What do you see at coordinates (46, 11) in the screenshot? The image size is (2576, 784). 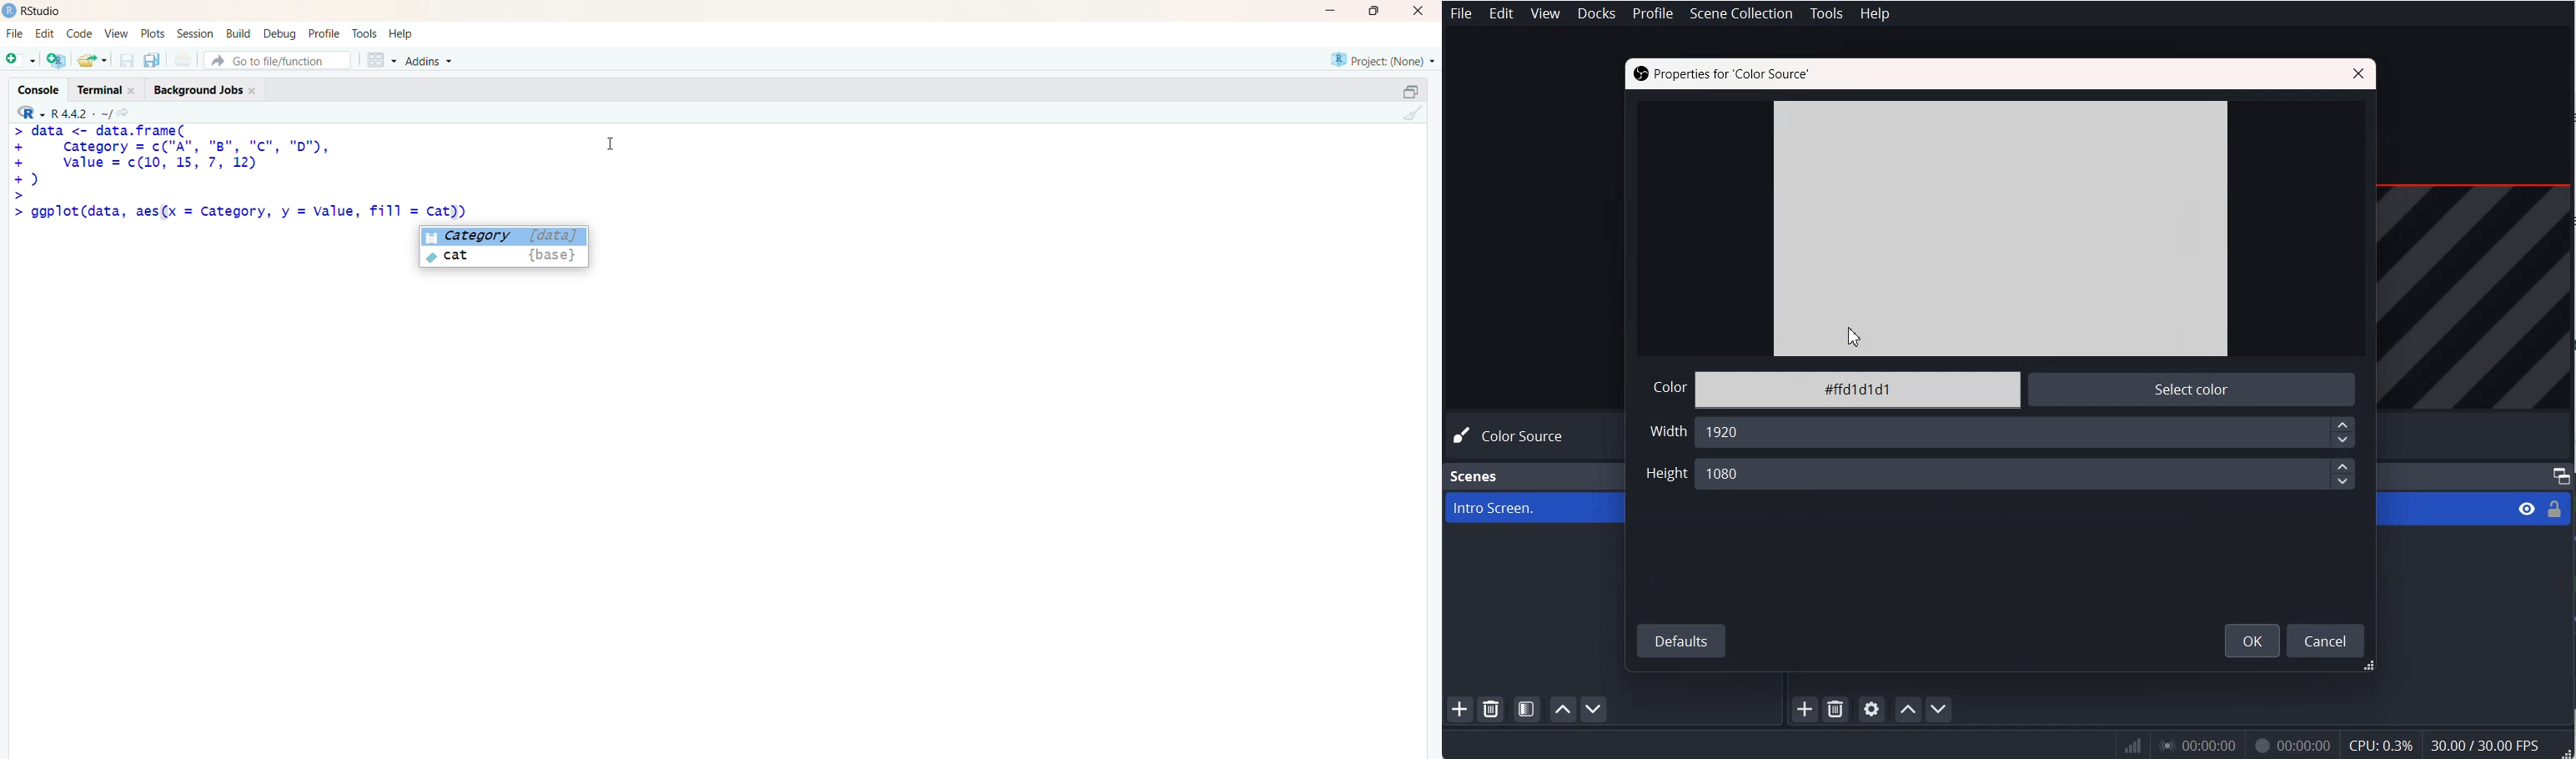 I see `Rstudio` at bounding box center [46, 11].